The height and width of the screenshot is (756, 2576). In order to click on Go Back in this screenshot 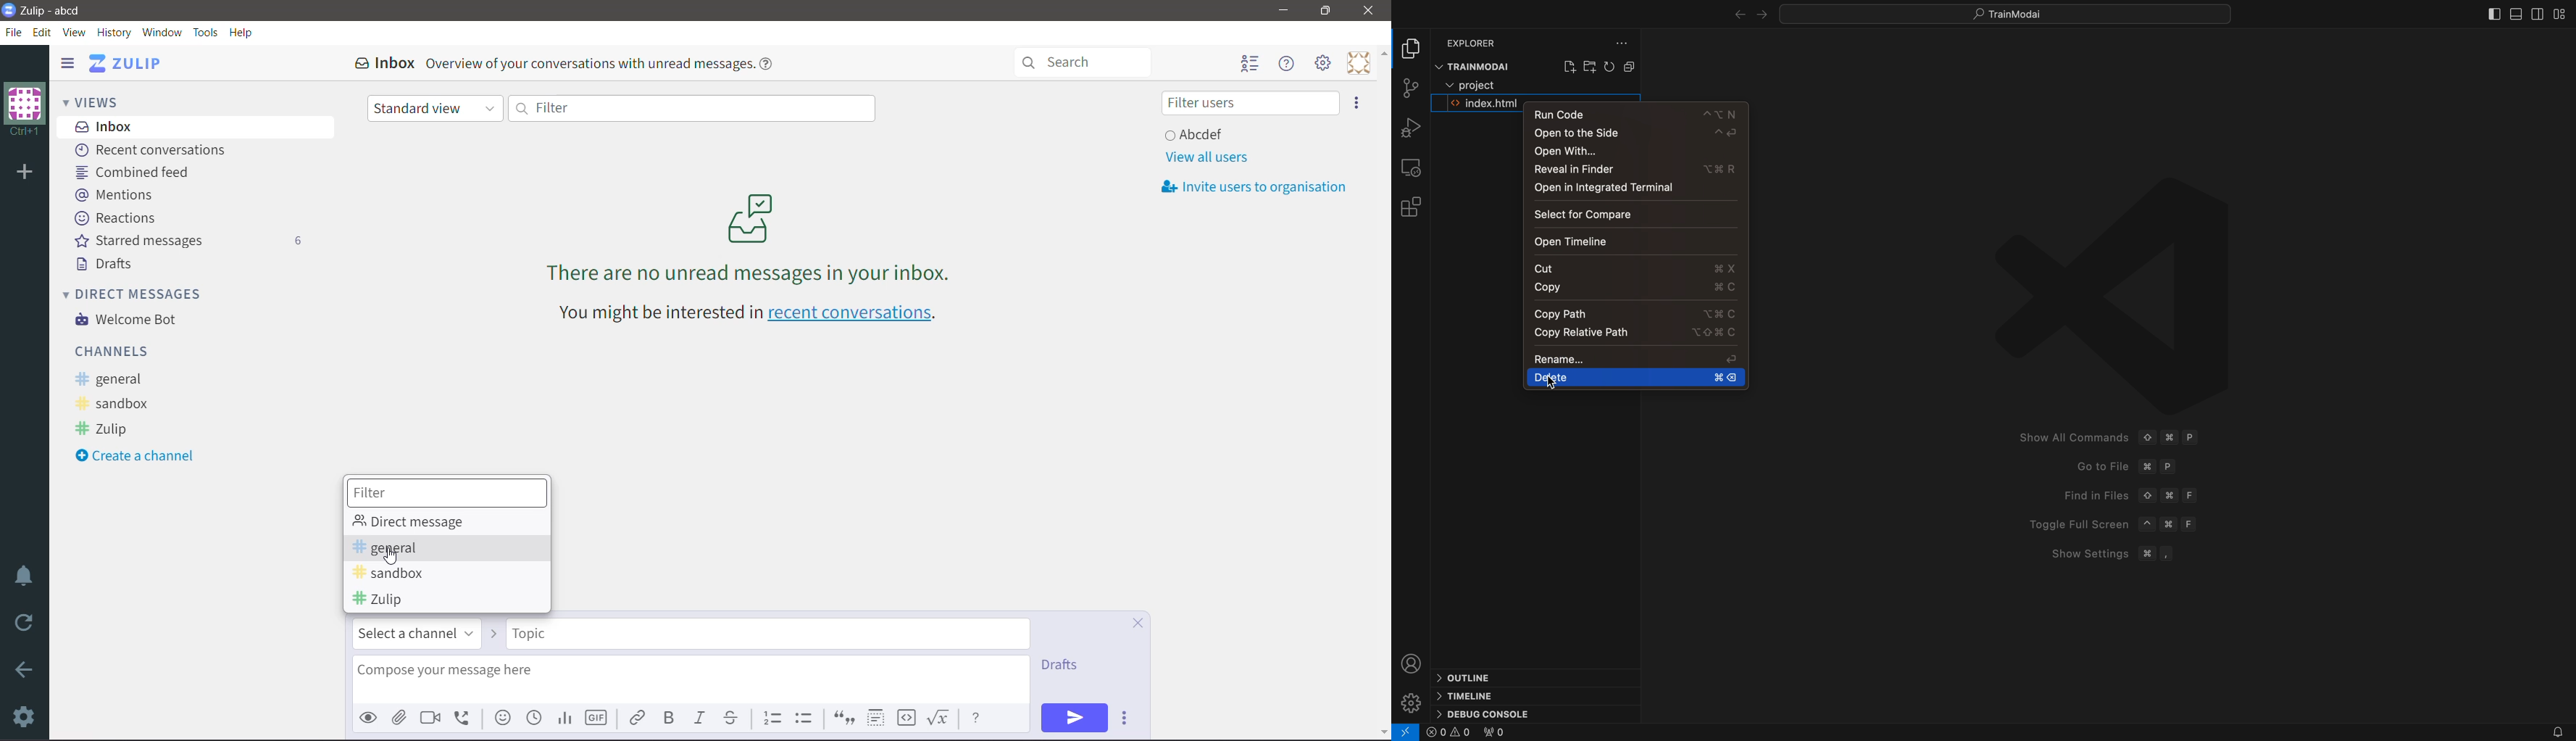, I will do `click(25, 669)`.